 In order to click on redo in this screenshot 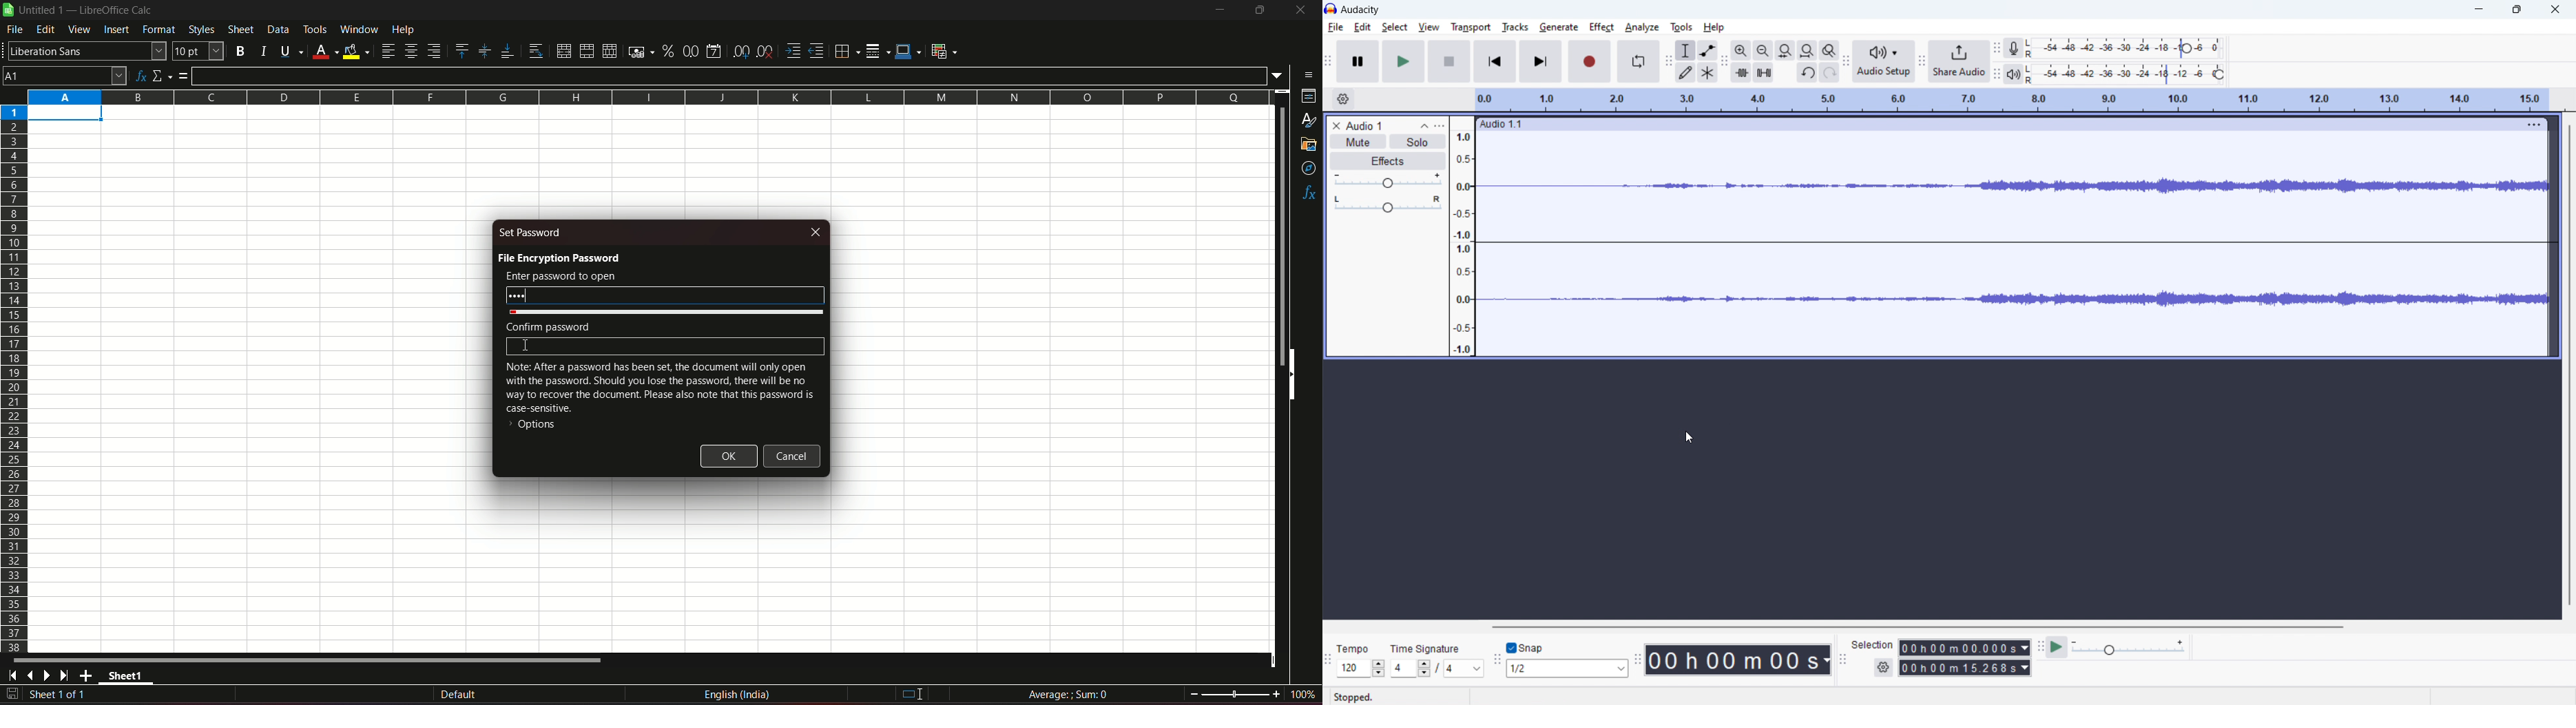, I will do `click(1830, 72)`.